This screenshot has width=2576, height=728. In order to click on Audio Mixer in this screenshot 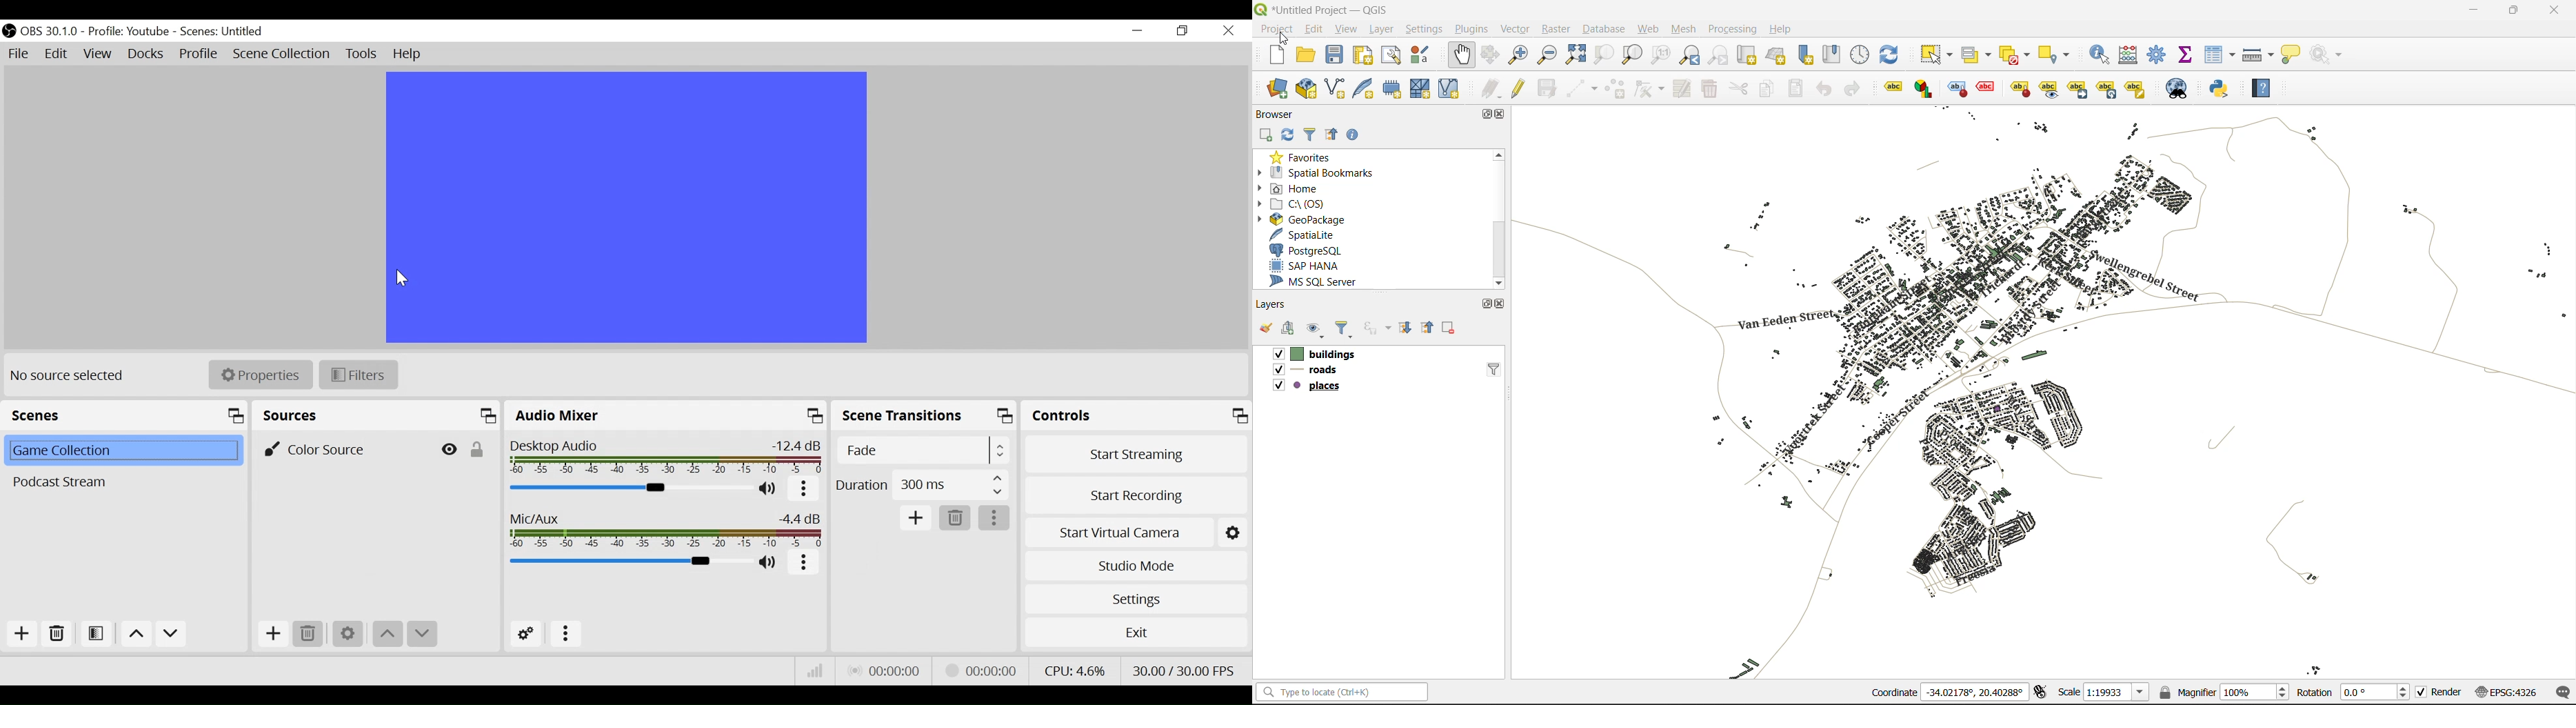, I will do `click(667, 415)`.